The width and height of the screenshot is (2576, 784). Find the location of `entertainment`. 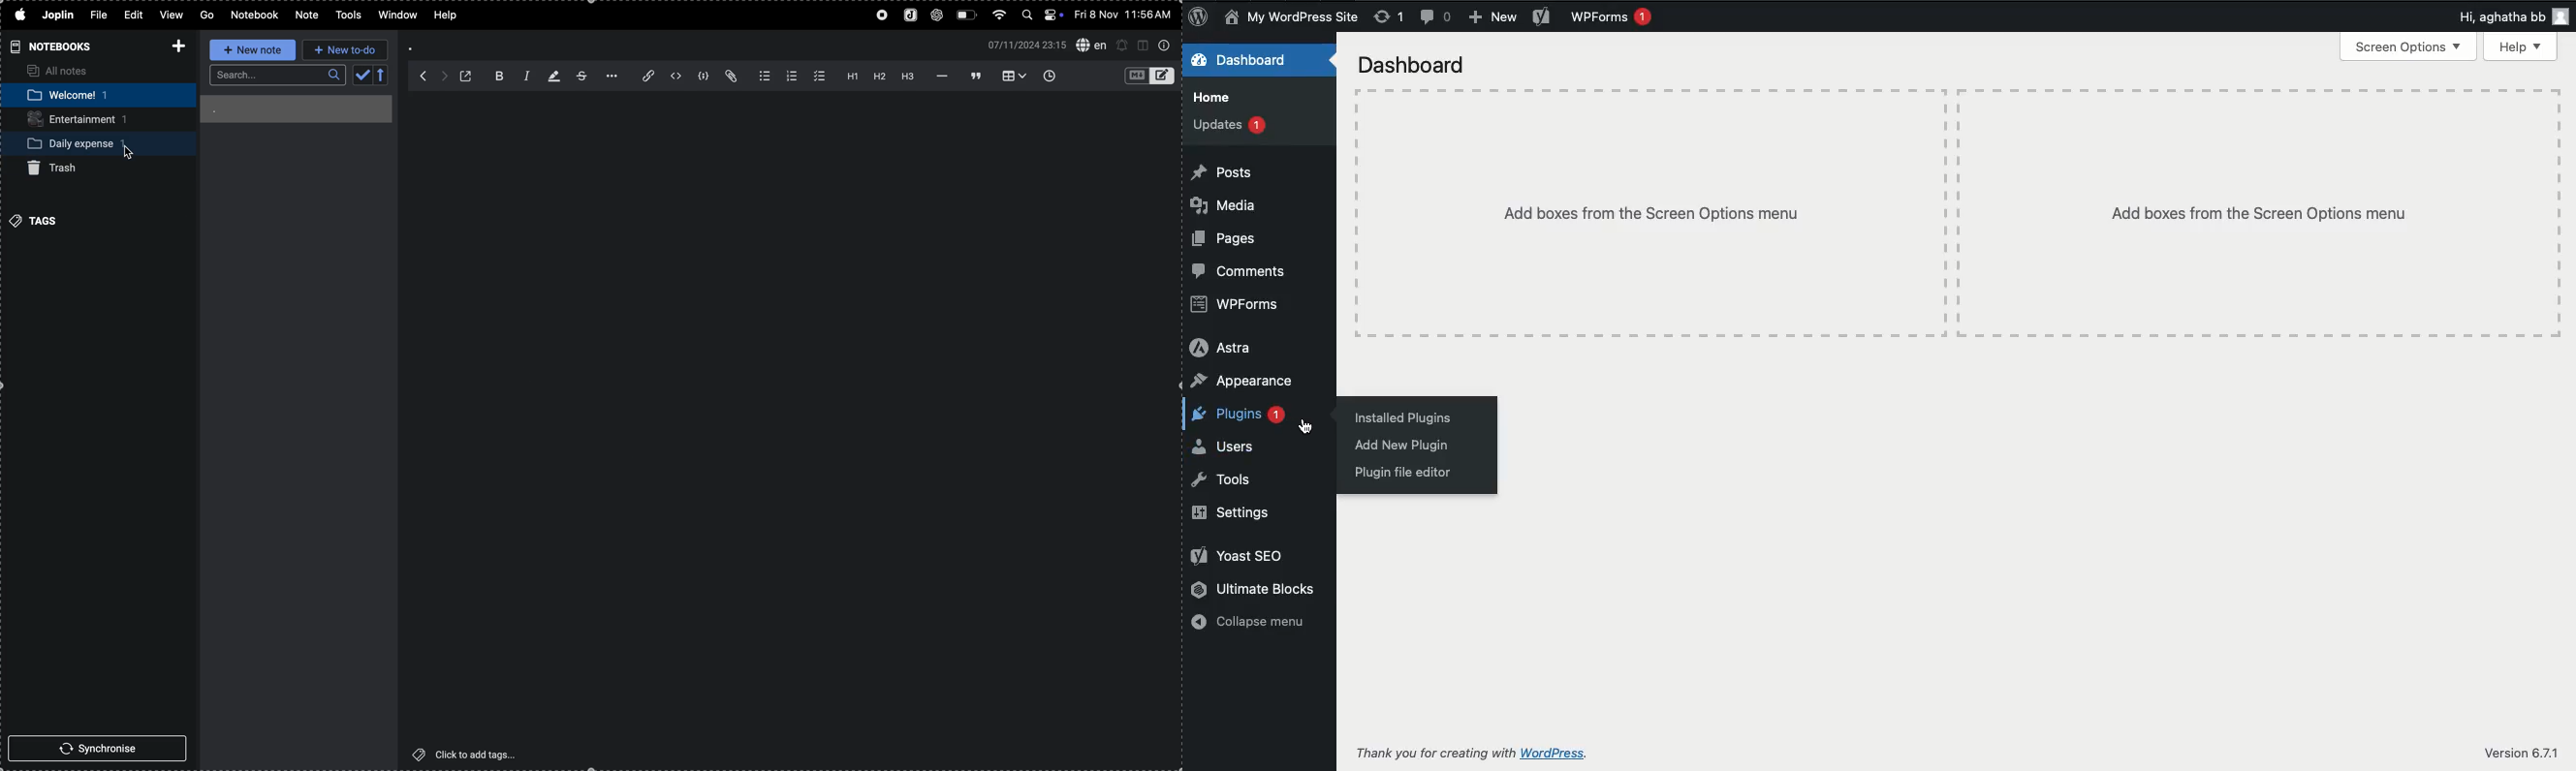

entertainment is located at coordinates (87, 120).